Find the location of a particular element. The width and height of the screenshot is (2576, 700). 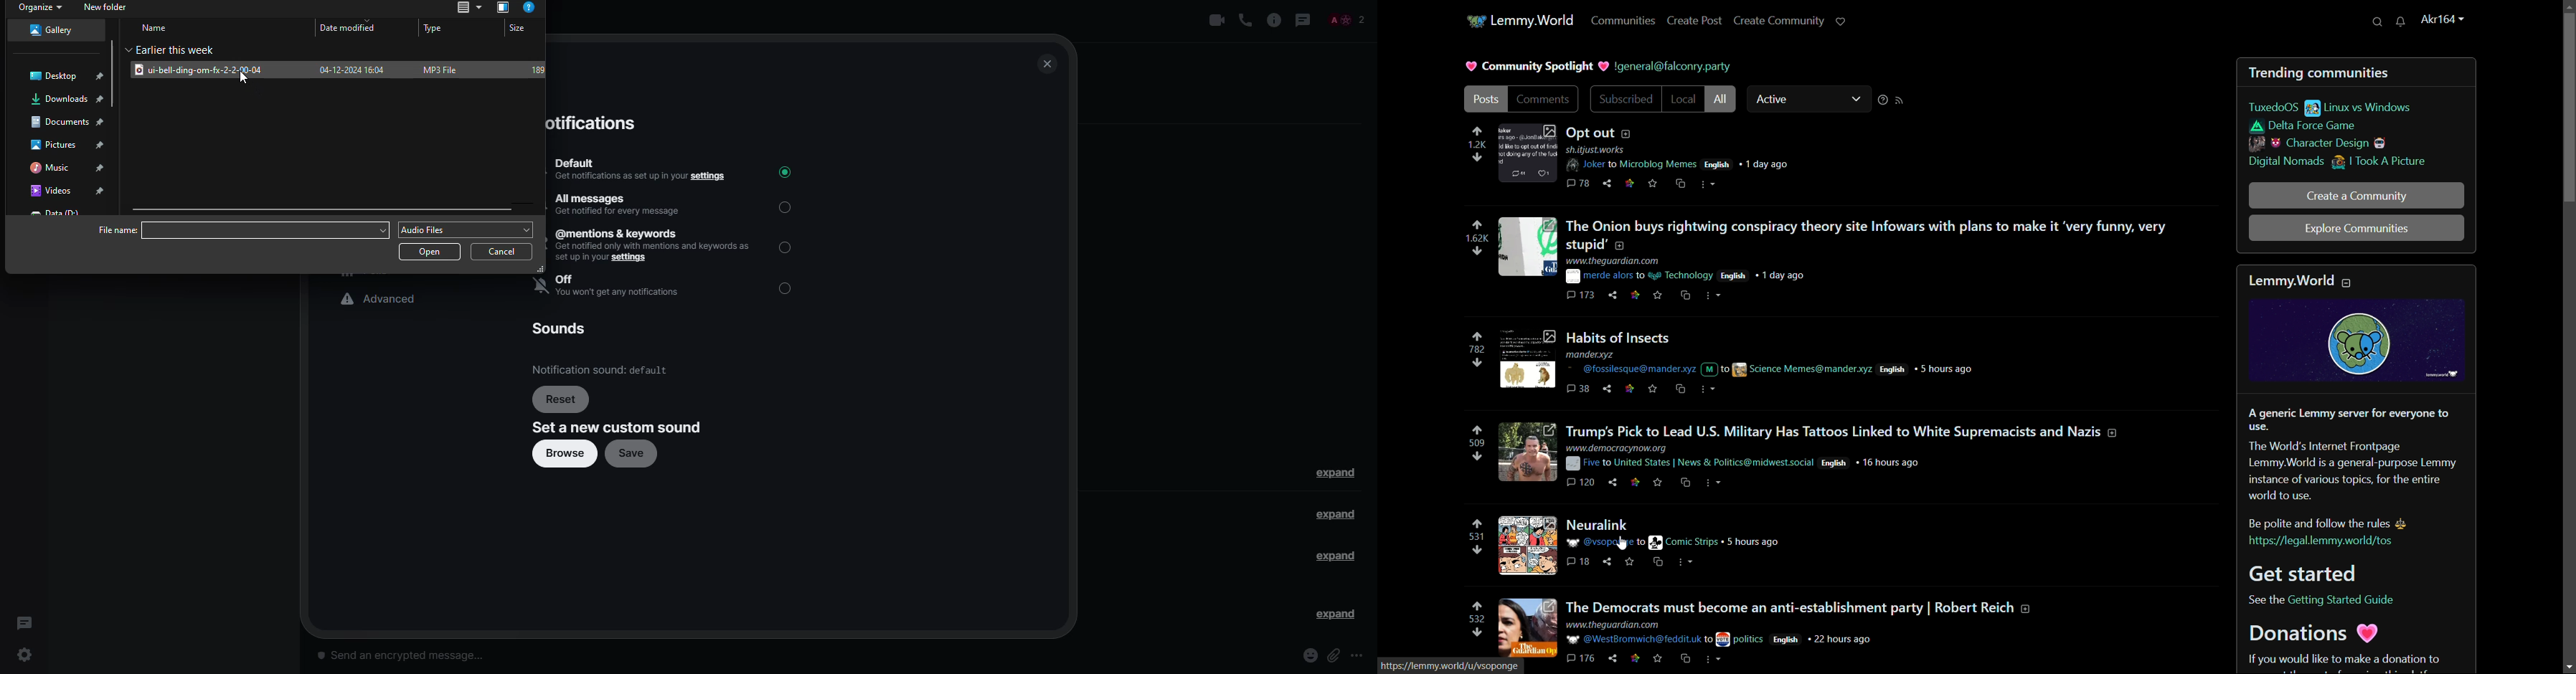

support lemmy.world is located at coordinates (1841, 22).